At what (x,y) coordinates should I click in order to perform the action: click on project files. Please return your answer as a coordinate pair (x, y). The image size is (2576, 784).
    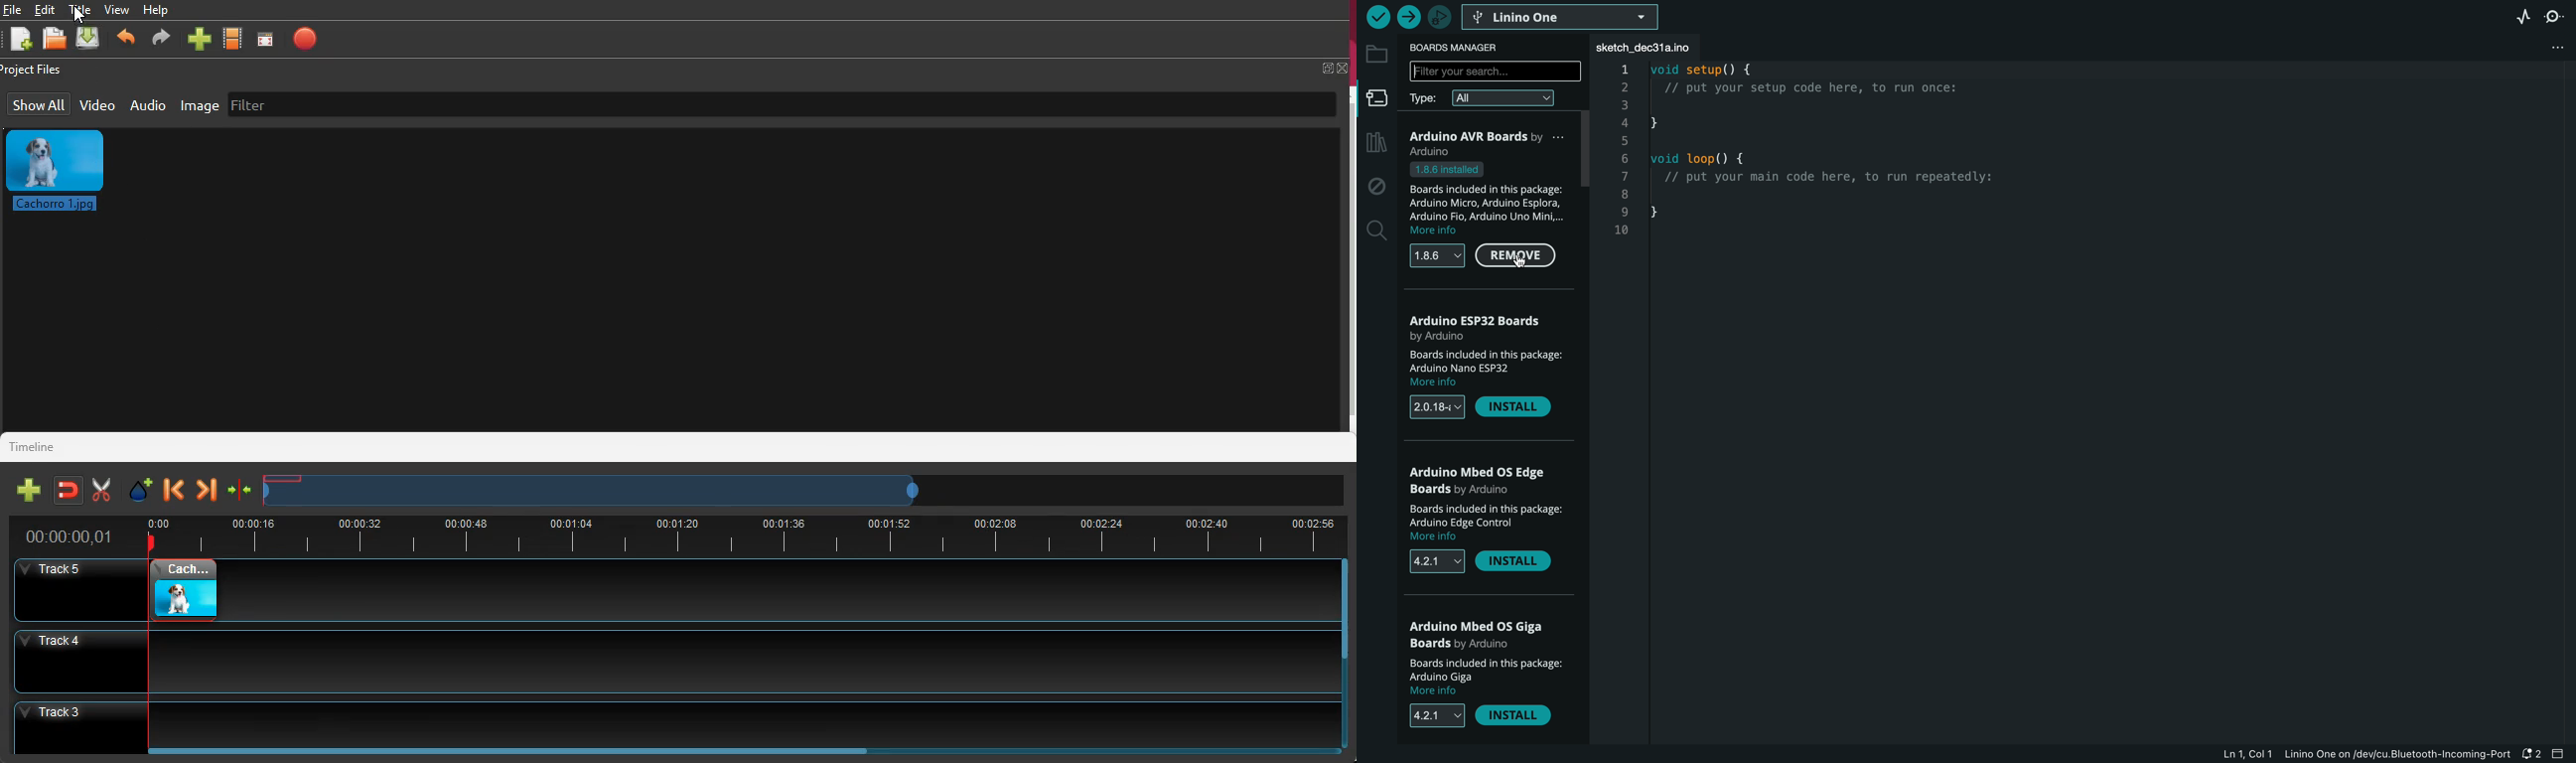
    Looking at the image, I should click on (36, 71).